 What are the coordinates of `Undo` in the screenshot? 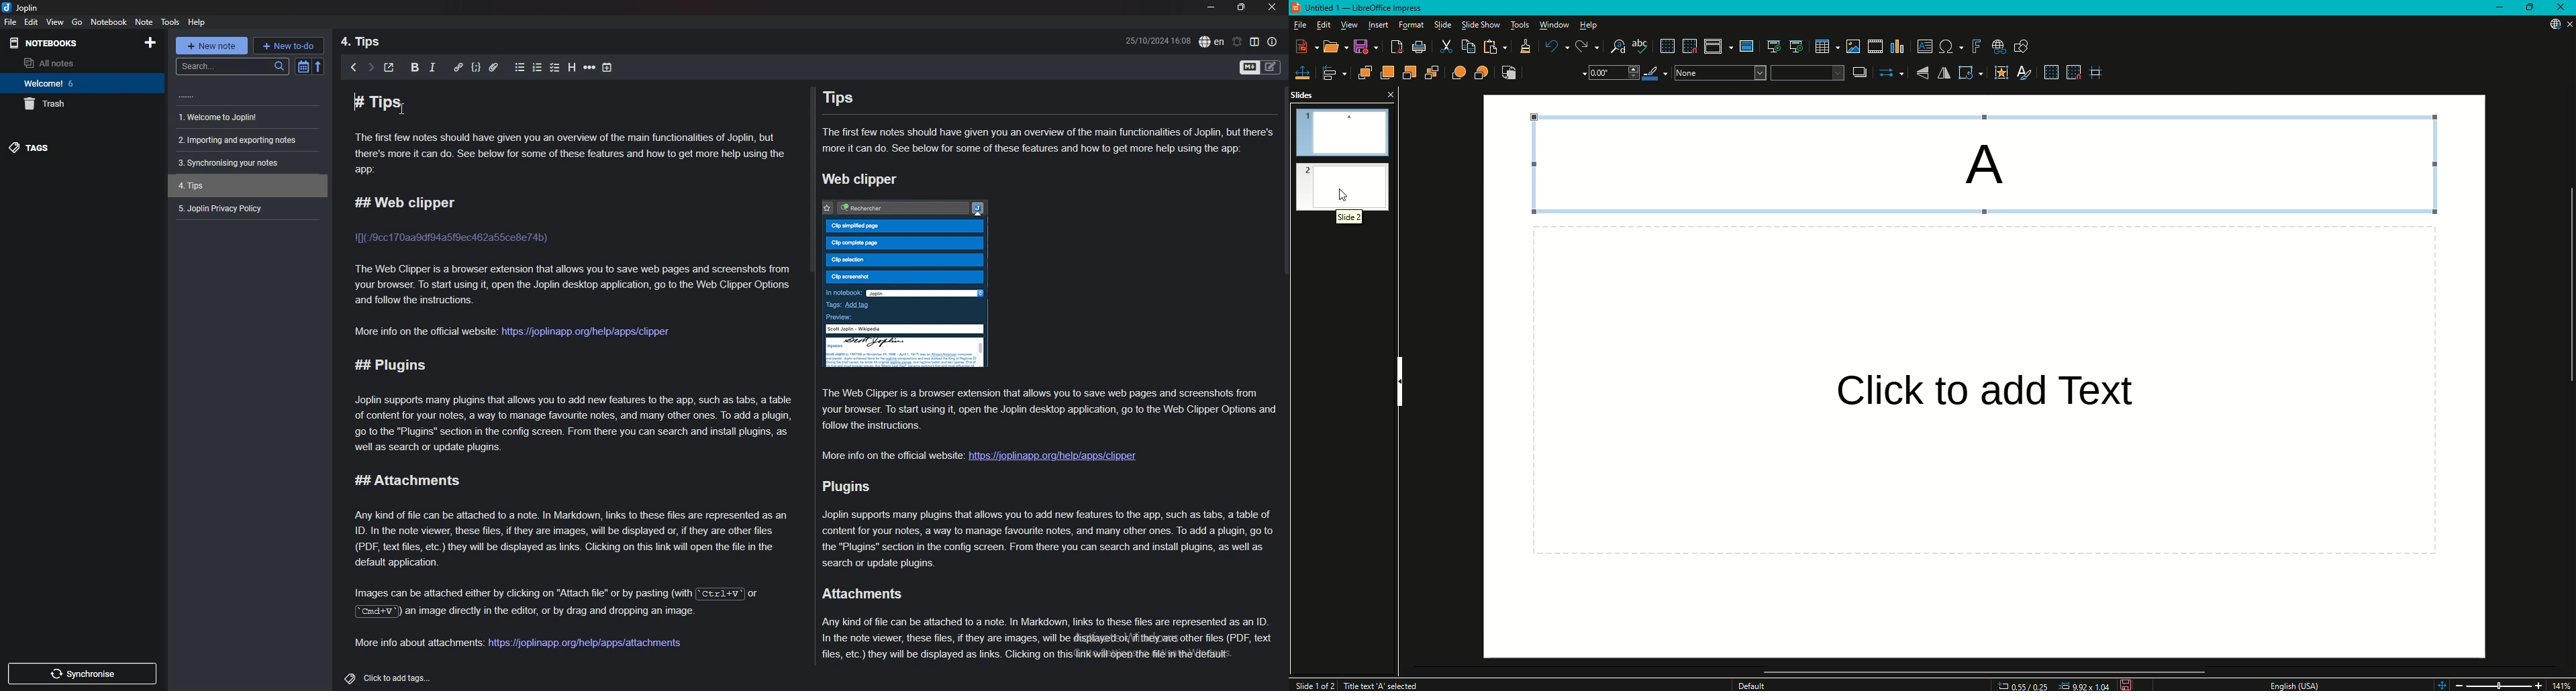 It's located at (1554, 46).